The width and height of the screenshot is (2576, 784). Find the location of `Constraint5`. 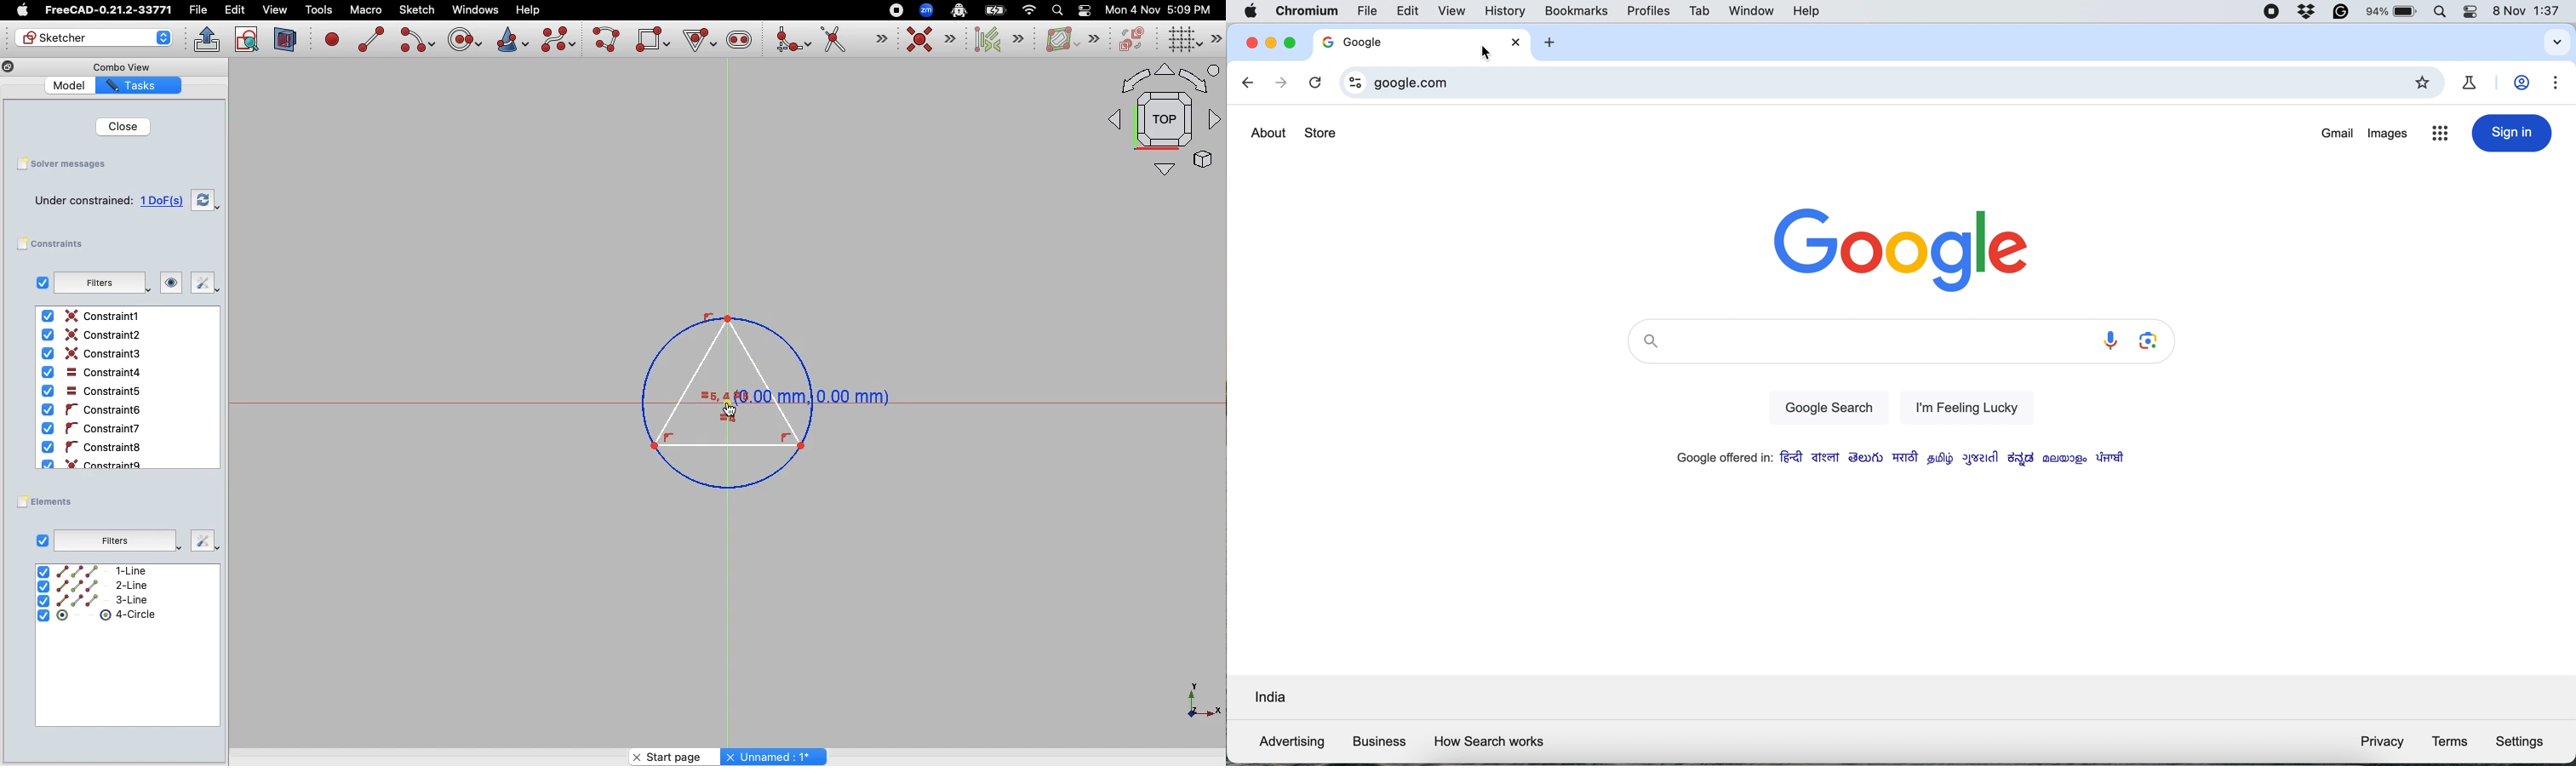

Constraint5 is located at coordinates (91, 392).